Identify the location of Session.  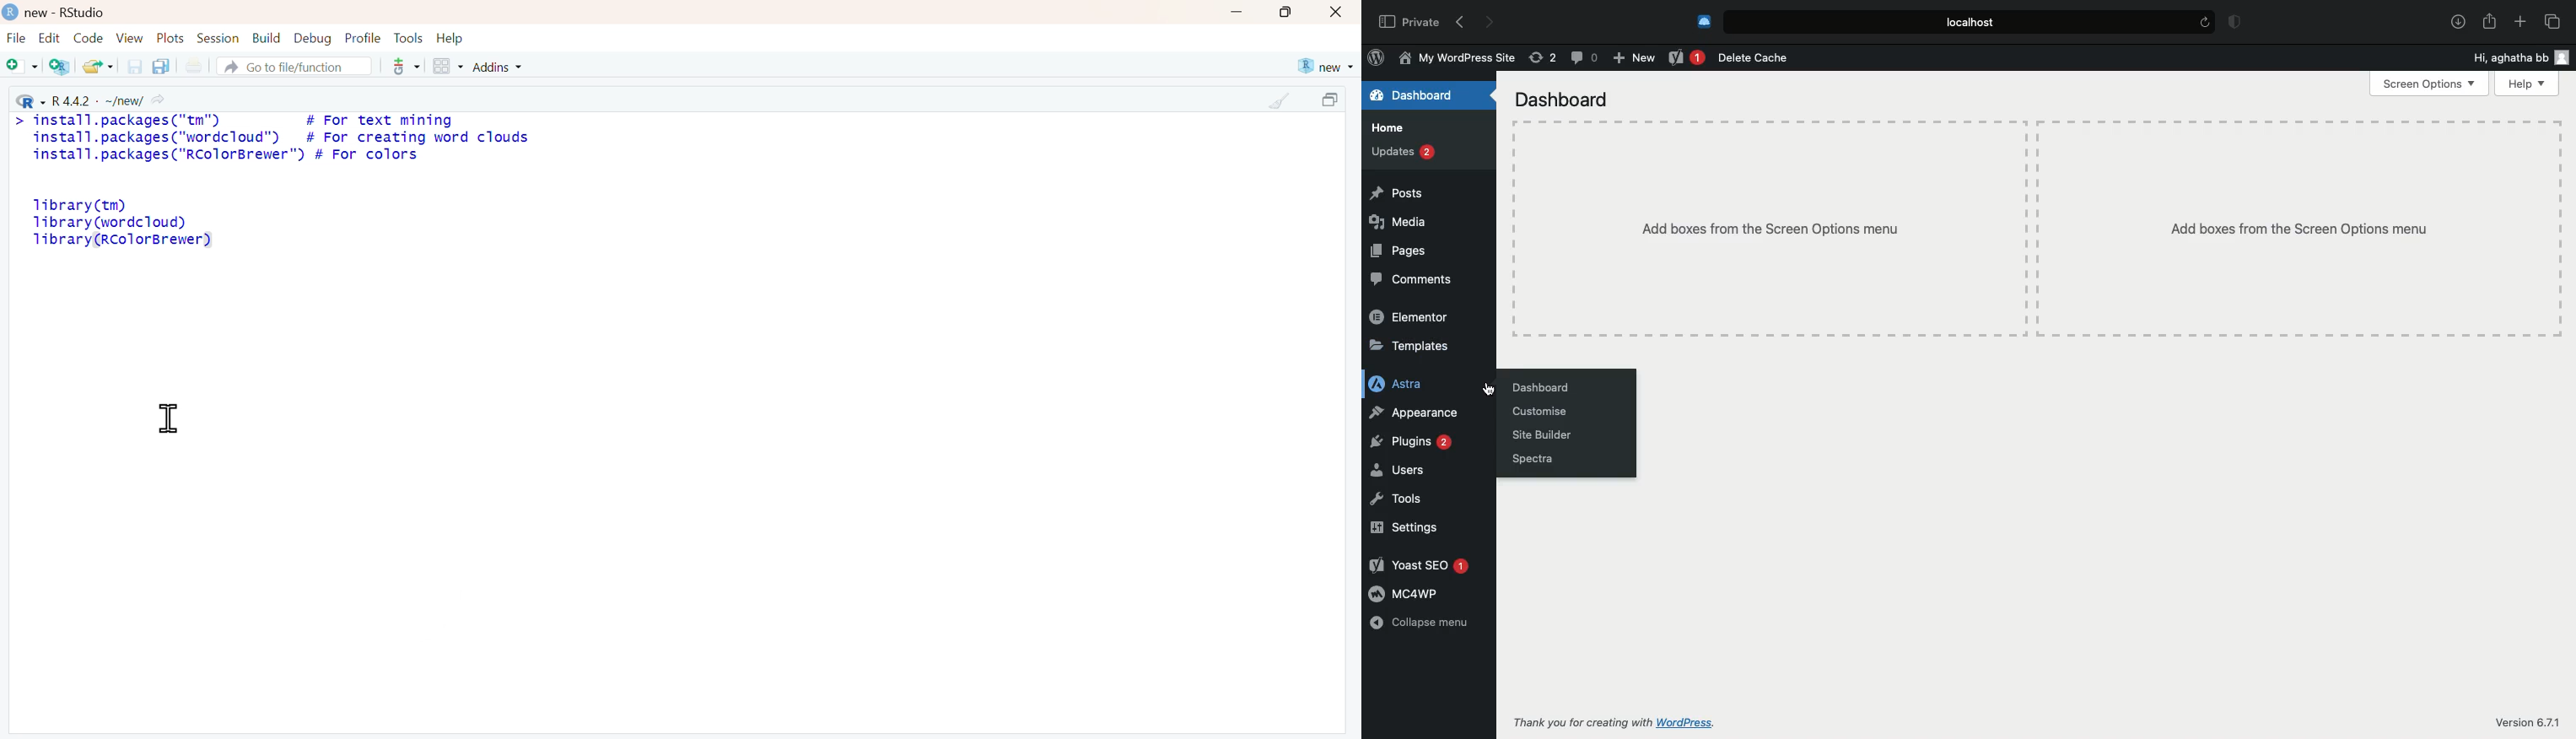
(220, 38).